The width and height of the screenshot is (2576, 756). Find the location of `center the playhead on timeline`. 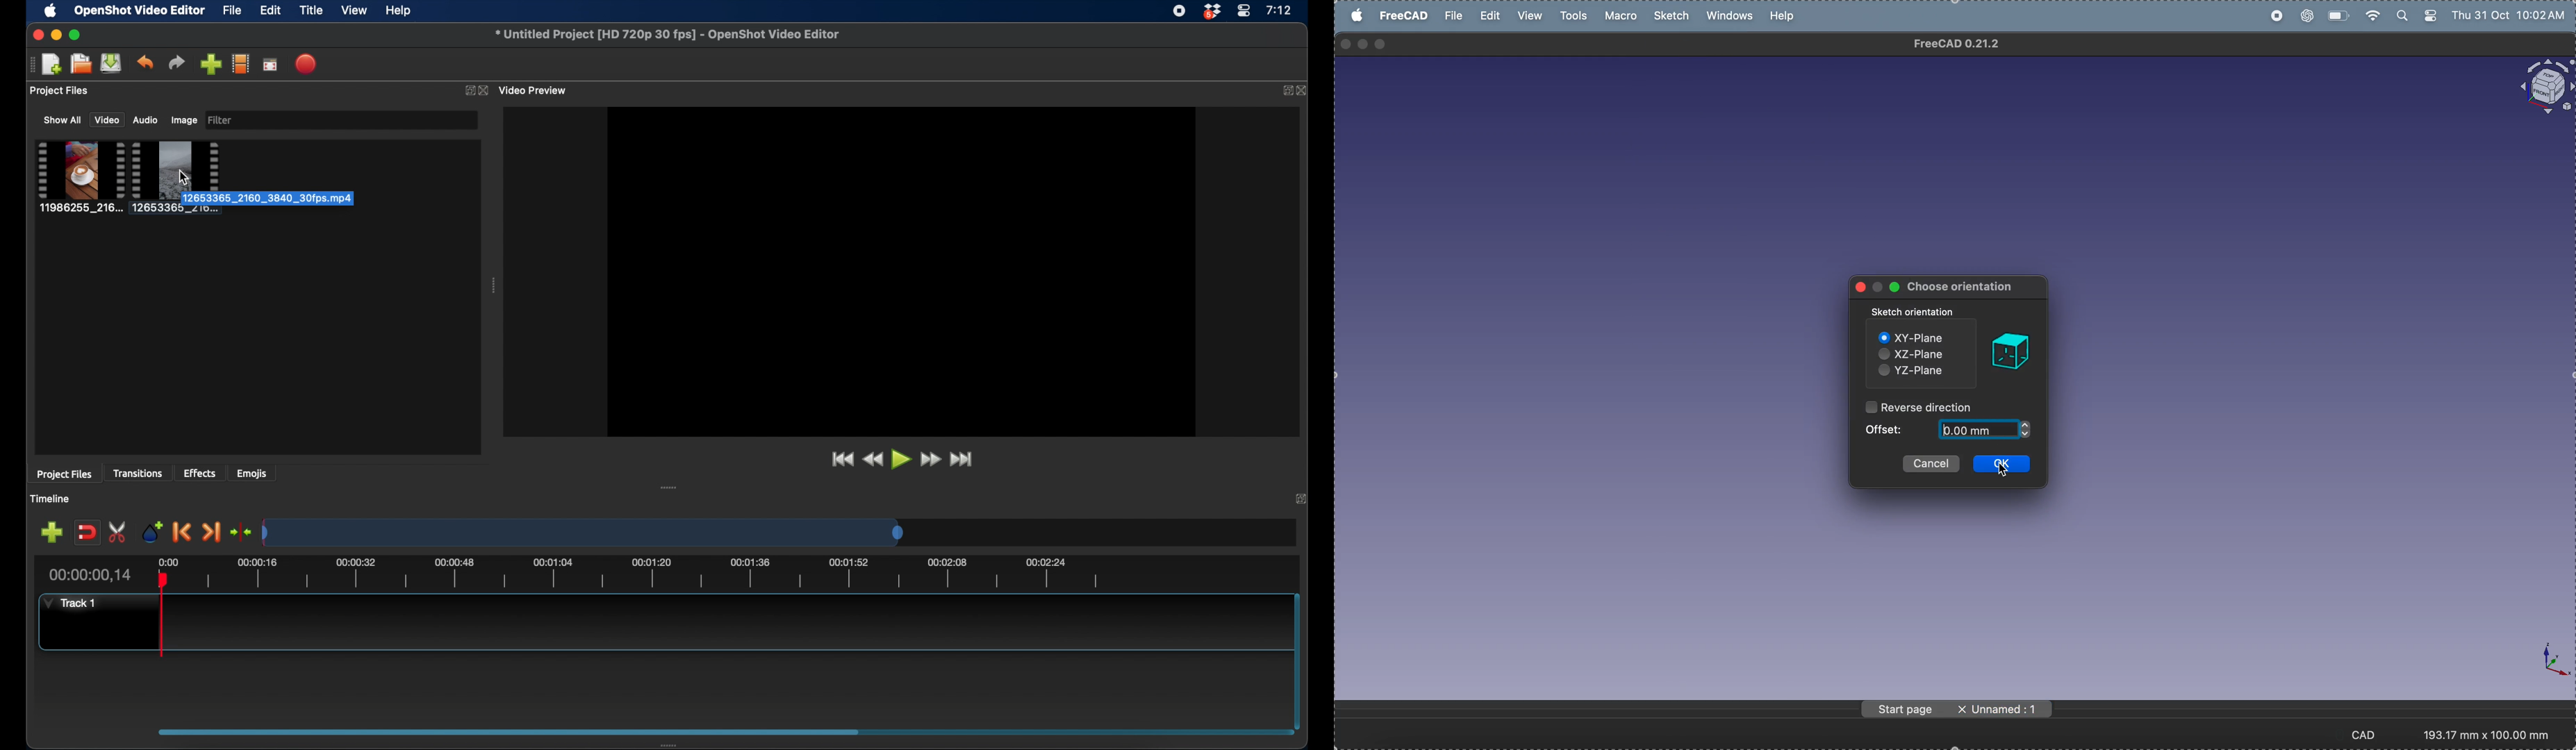

center the playhead on timeline is located at coordinates (242, 531).